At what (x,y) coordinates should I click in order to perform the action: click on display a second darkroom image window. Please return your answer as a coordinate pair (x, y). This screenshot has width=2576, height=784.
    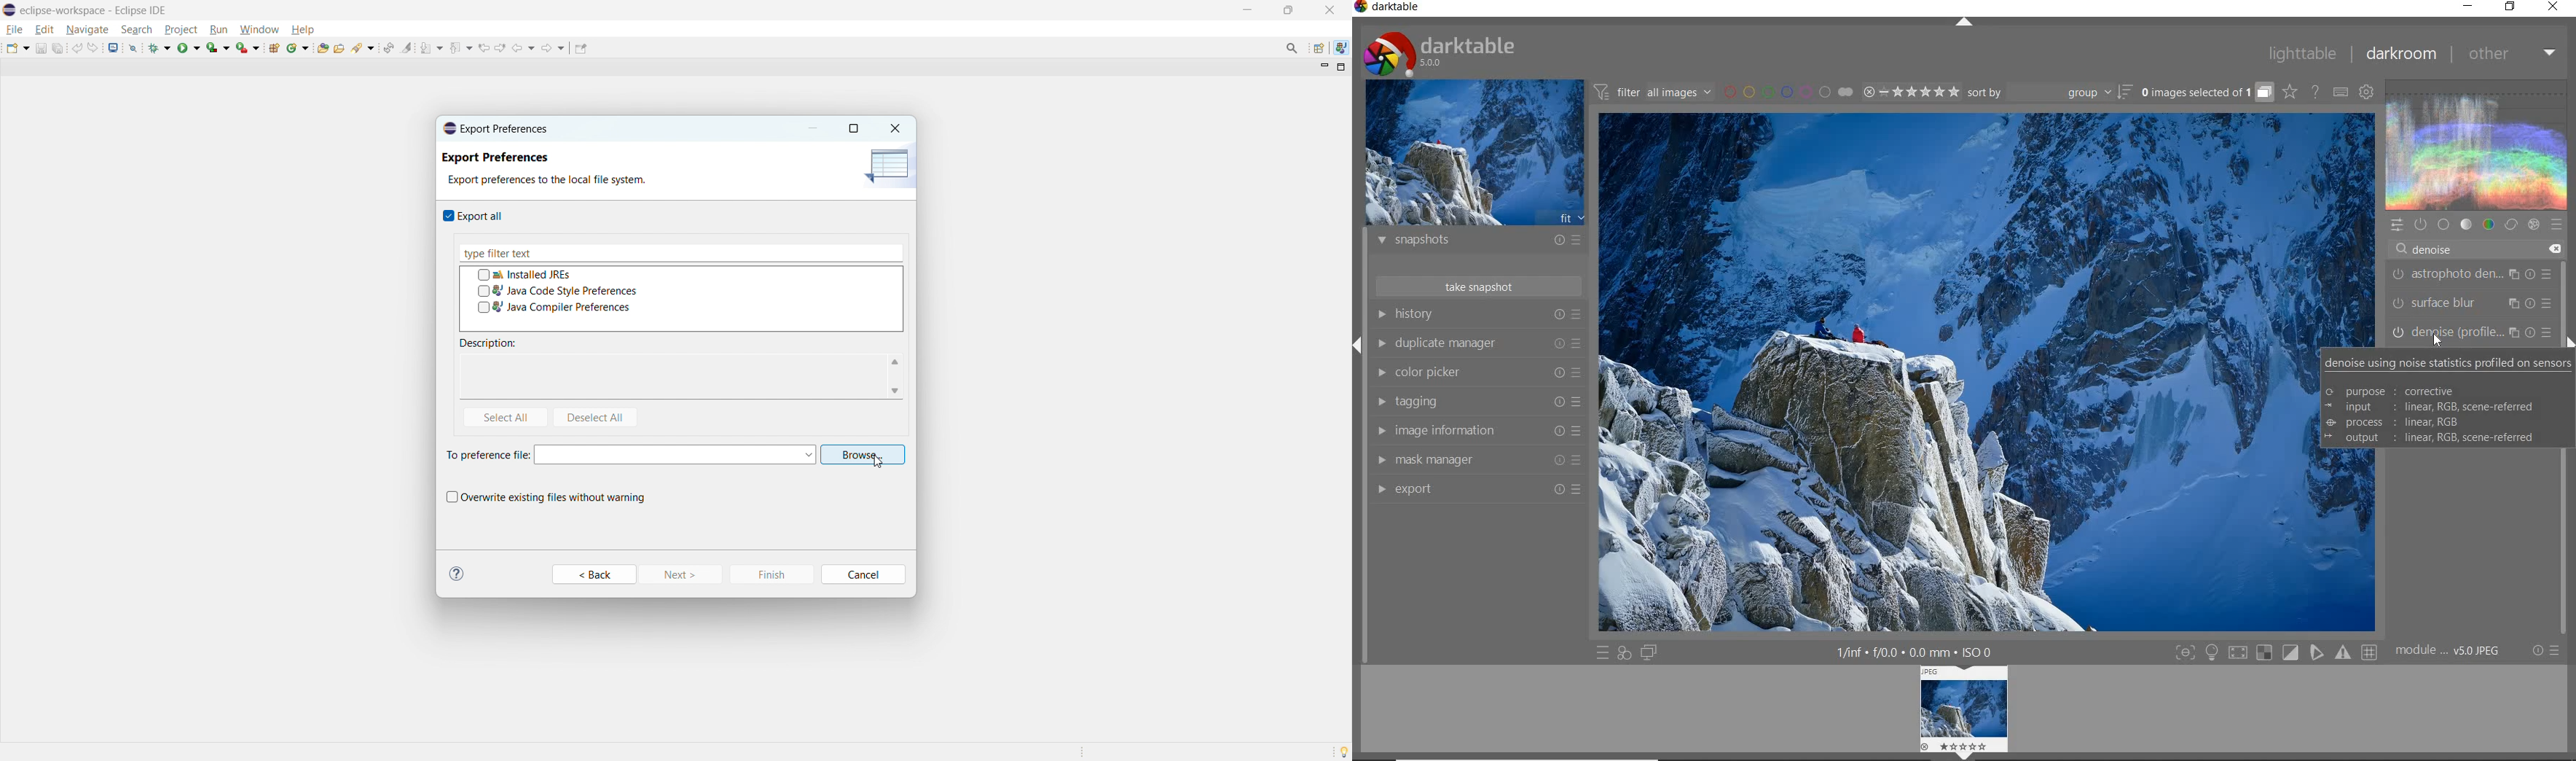
    Looking at the image, I should click on (1649, 653).